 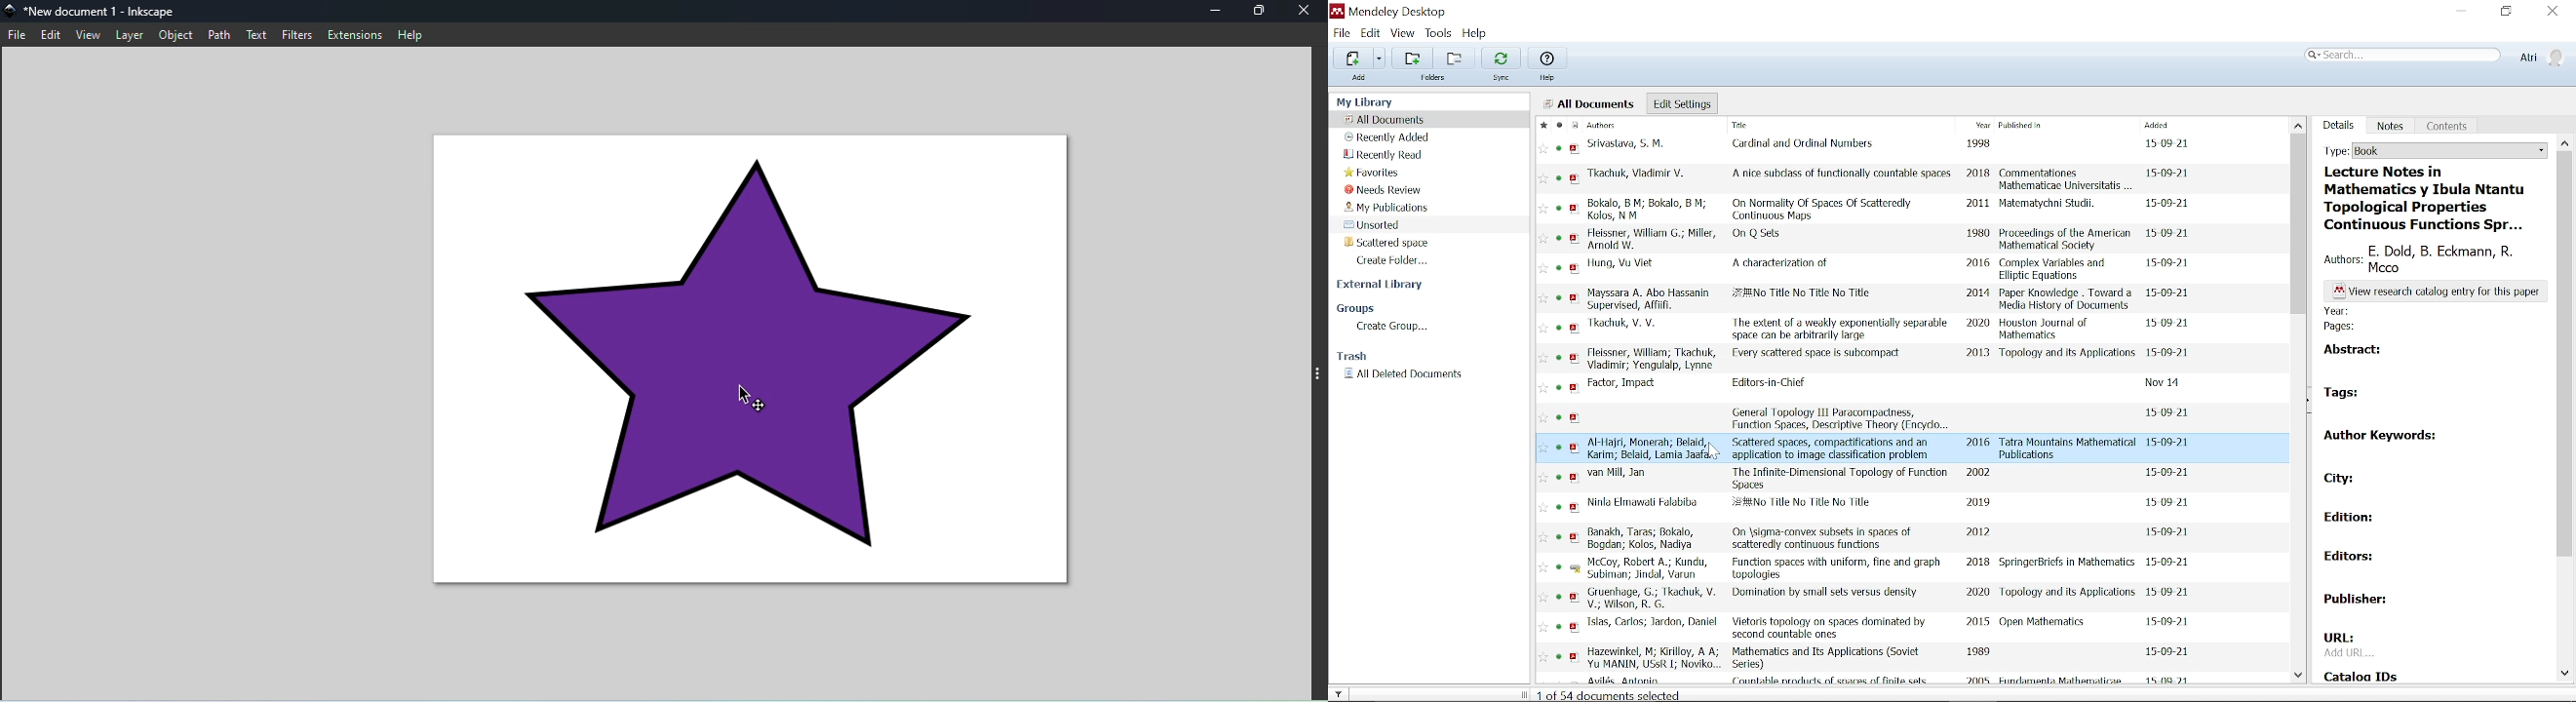 I want to click on date, so click(x=2167, y=622).